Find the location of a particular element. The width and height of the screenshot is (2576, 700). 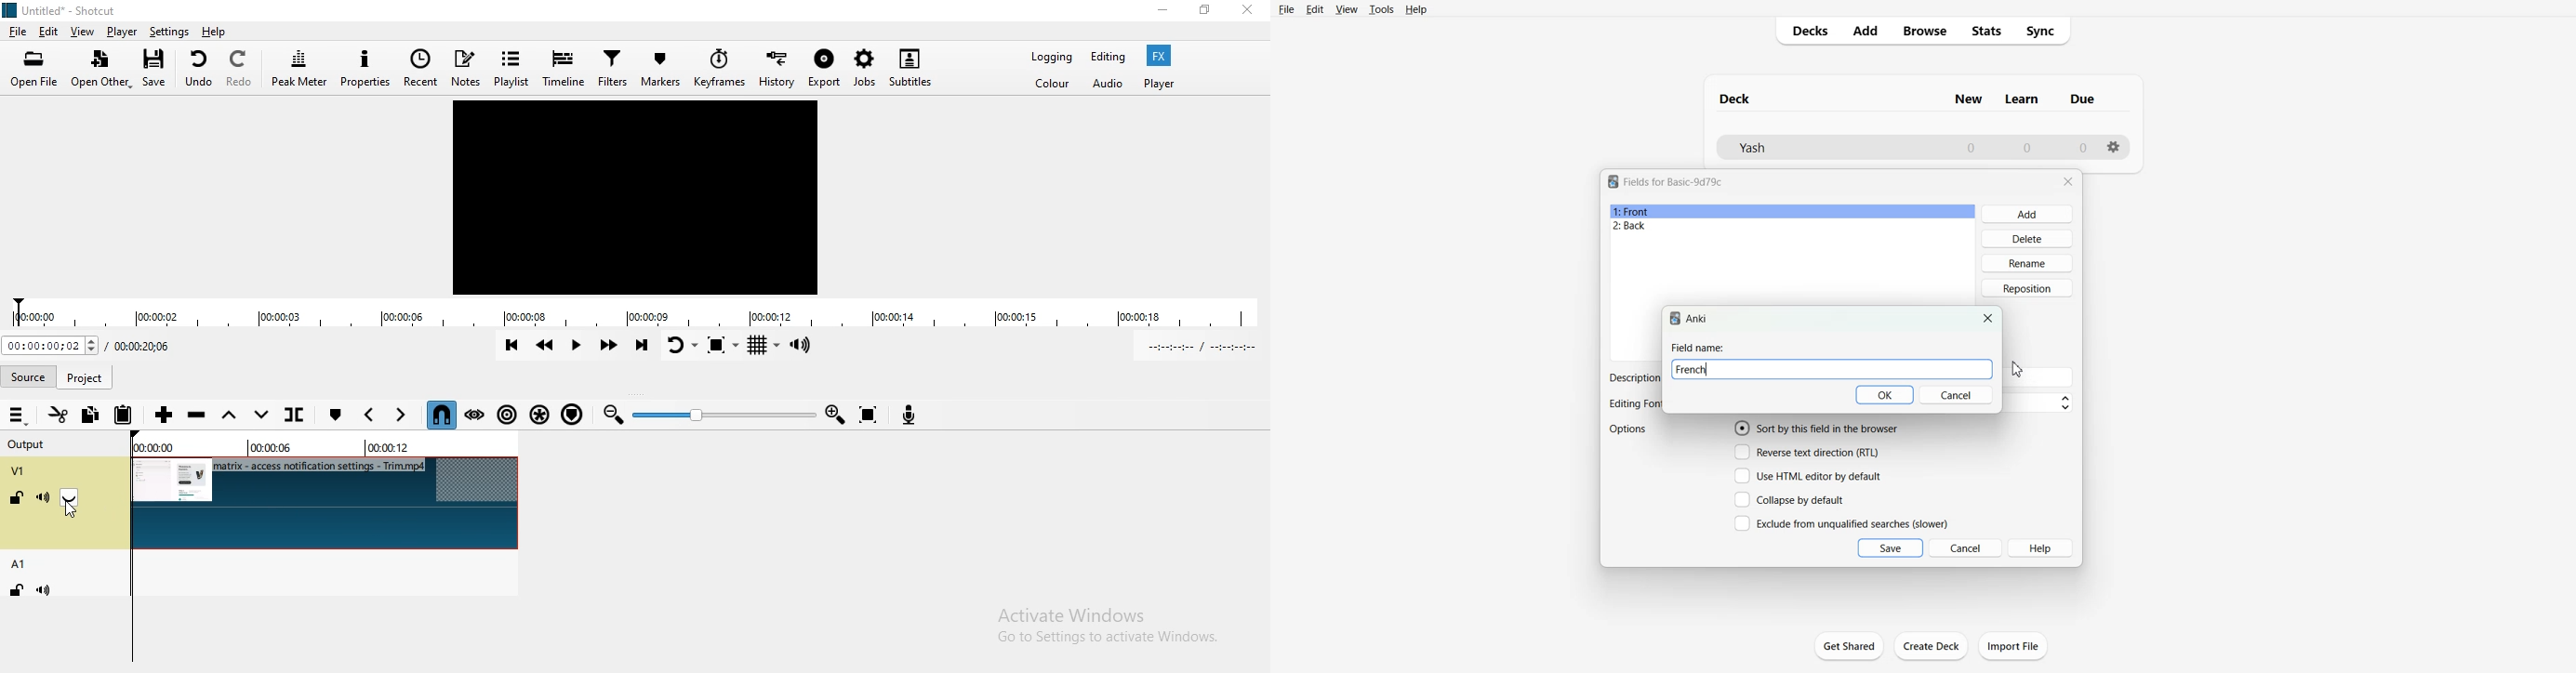

Export is located at coordinates (826, 70).